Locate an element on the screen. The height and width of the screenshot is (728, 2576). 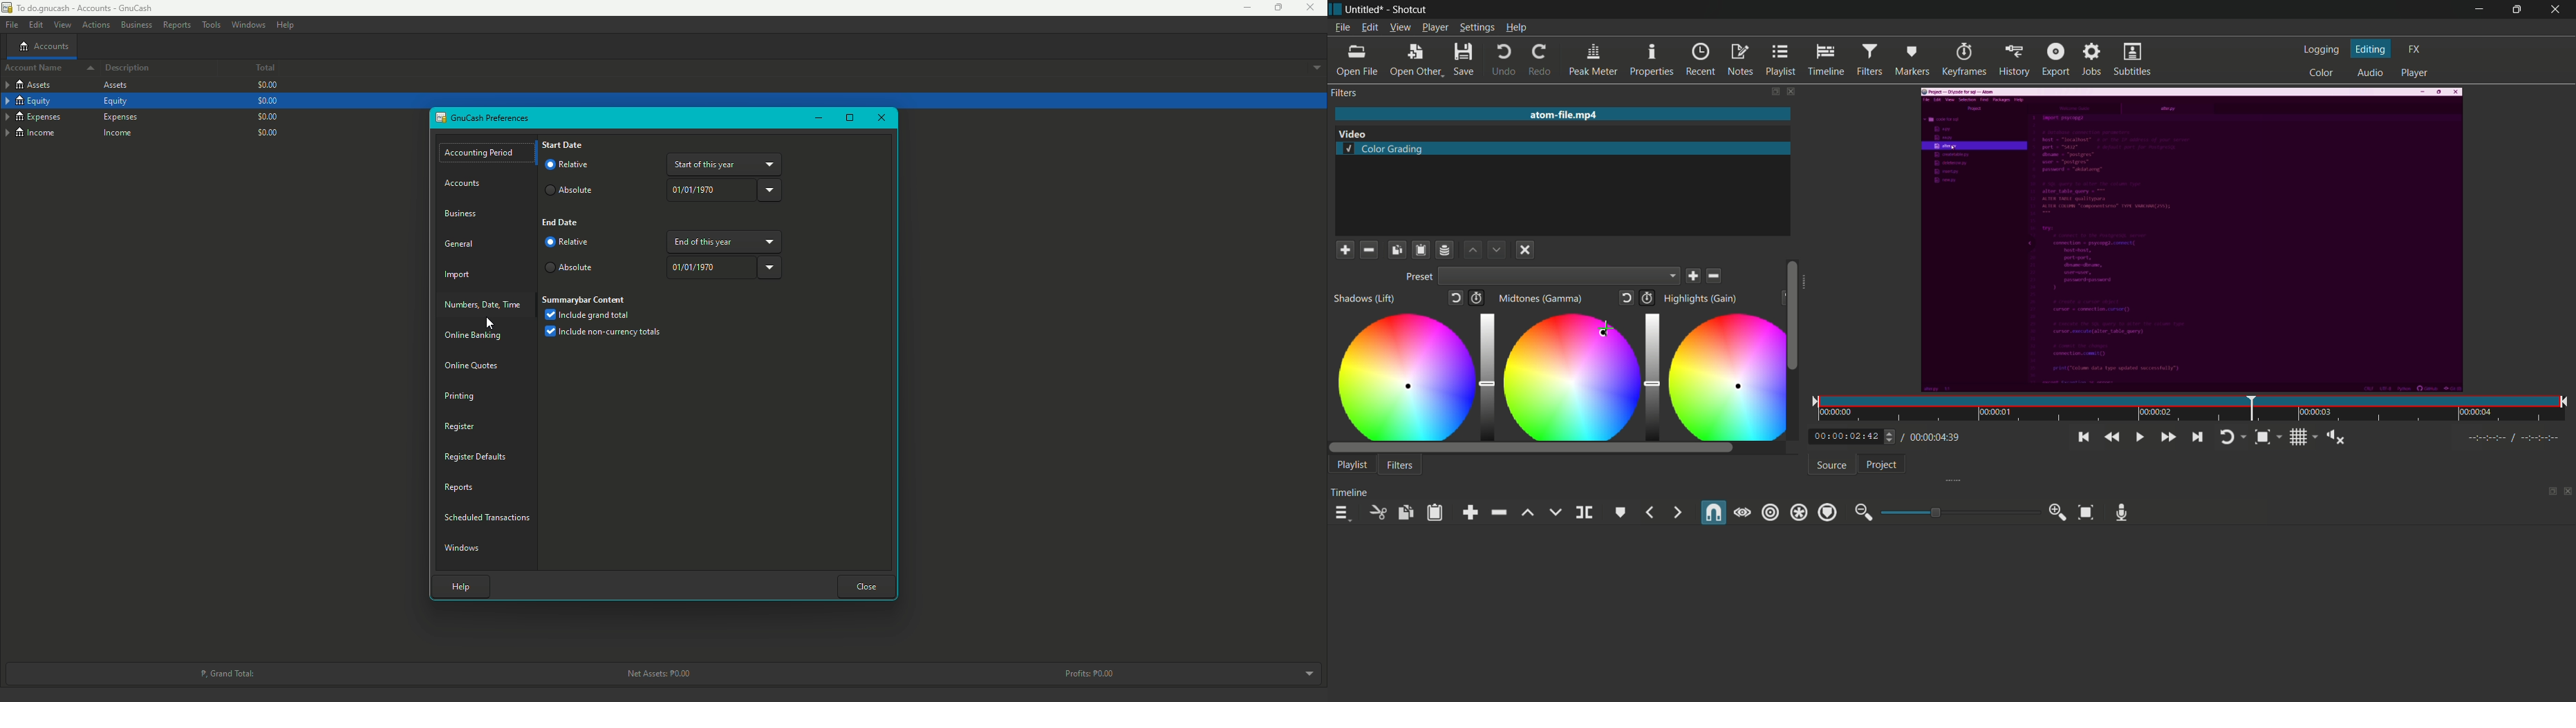
time is located at coordinates (2194, 409).